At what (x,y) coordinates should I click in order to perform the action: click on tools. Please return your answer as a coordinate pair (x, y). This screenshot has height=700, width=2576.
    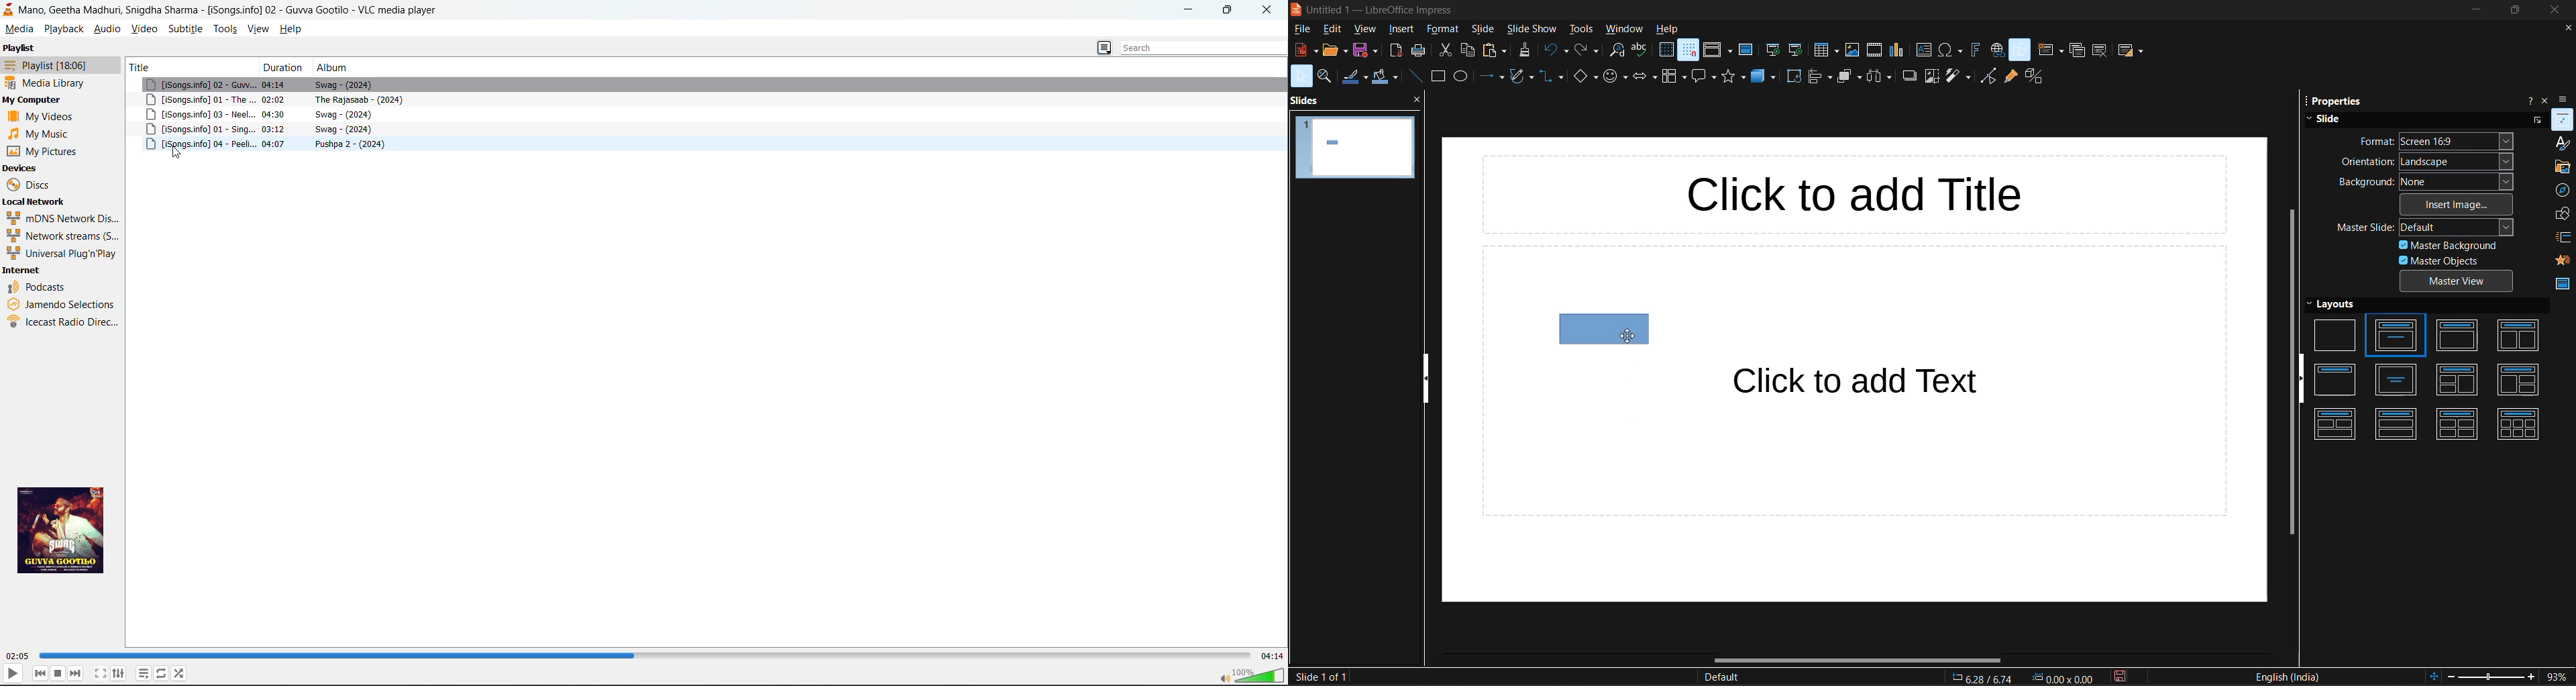
    Looking at the image, I should click on (1581, 28).